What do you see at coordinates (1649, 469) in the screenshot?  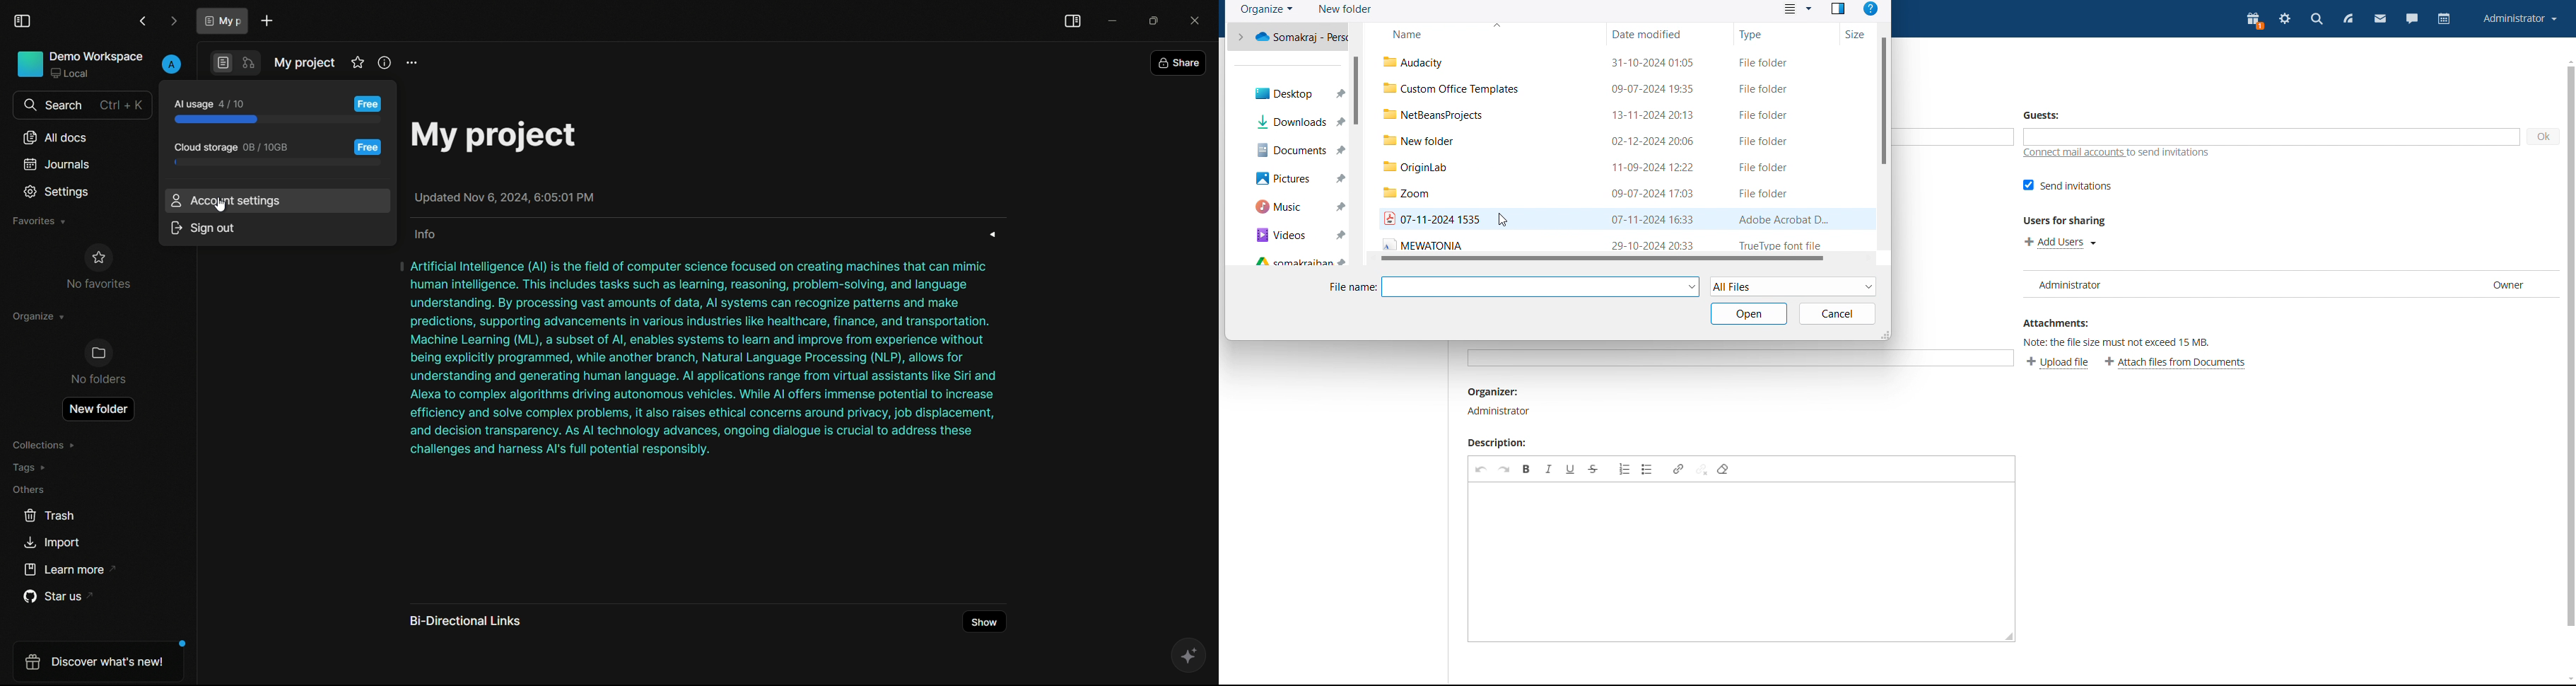 I see `insert/remove bulleted list` at bounding box center [1649, 469].